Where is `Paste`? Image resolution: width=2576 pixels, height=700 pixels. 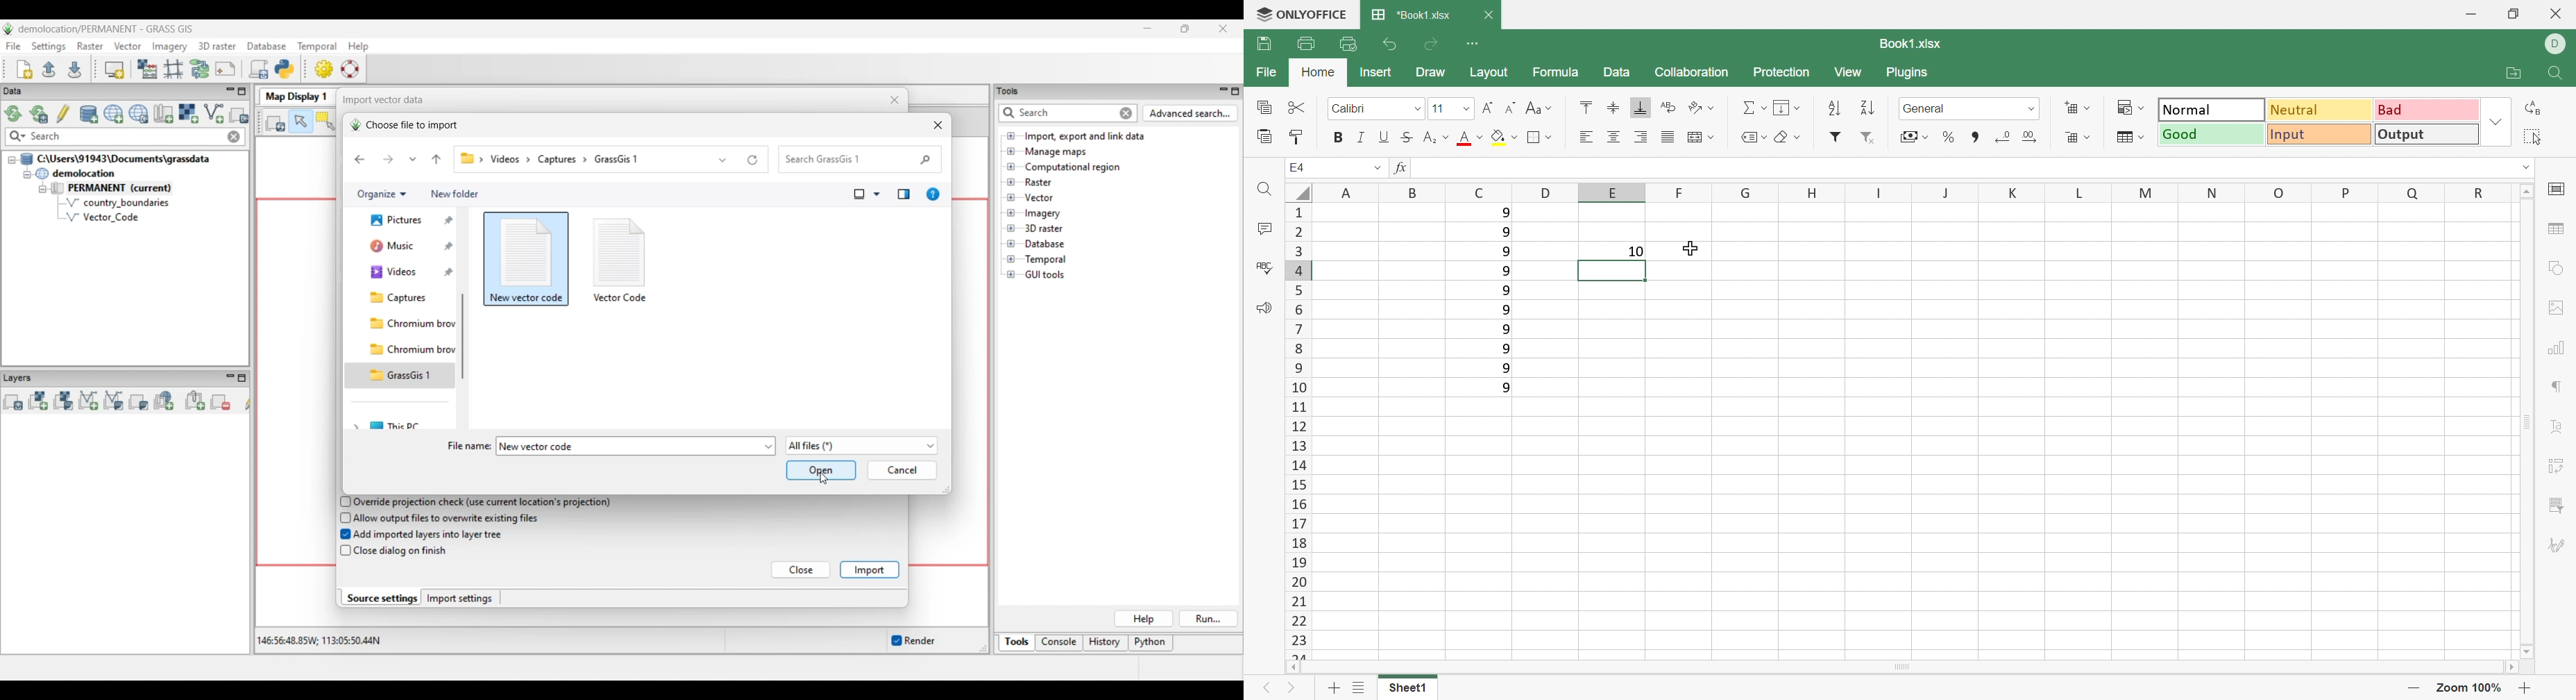
Paste is located at coordinates (1264, 137).